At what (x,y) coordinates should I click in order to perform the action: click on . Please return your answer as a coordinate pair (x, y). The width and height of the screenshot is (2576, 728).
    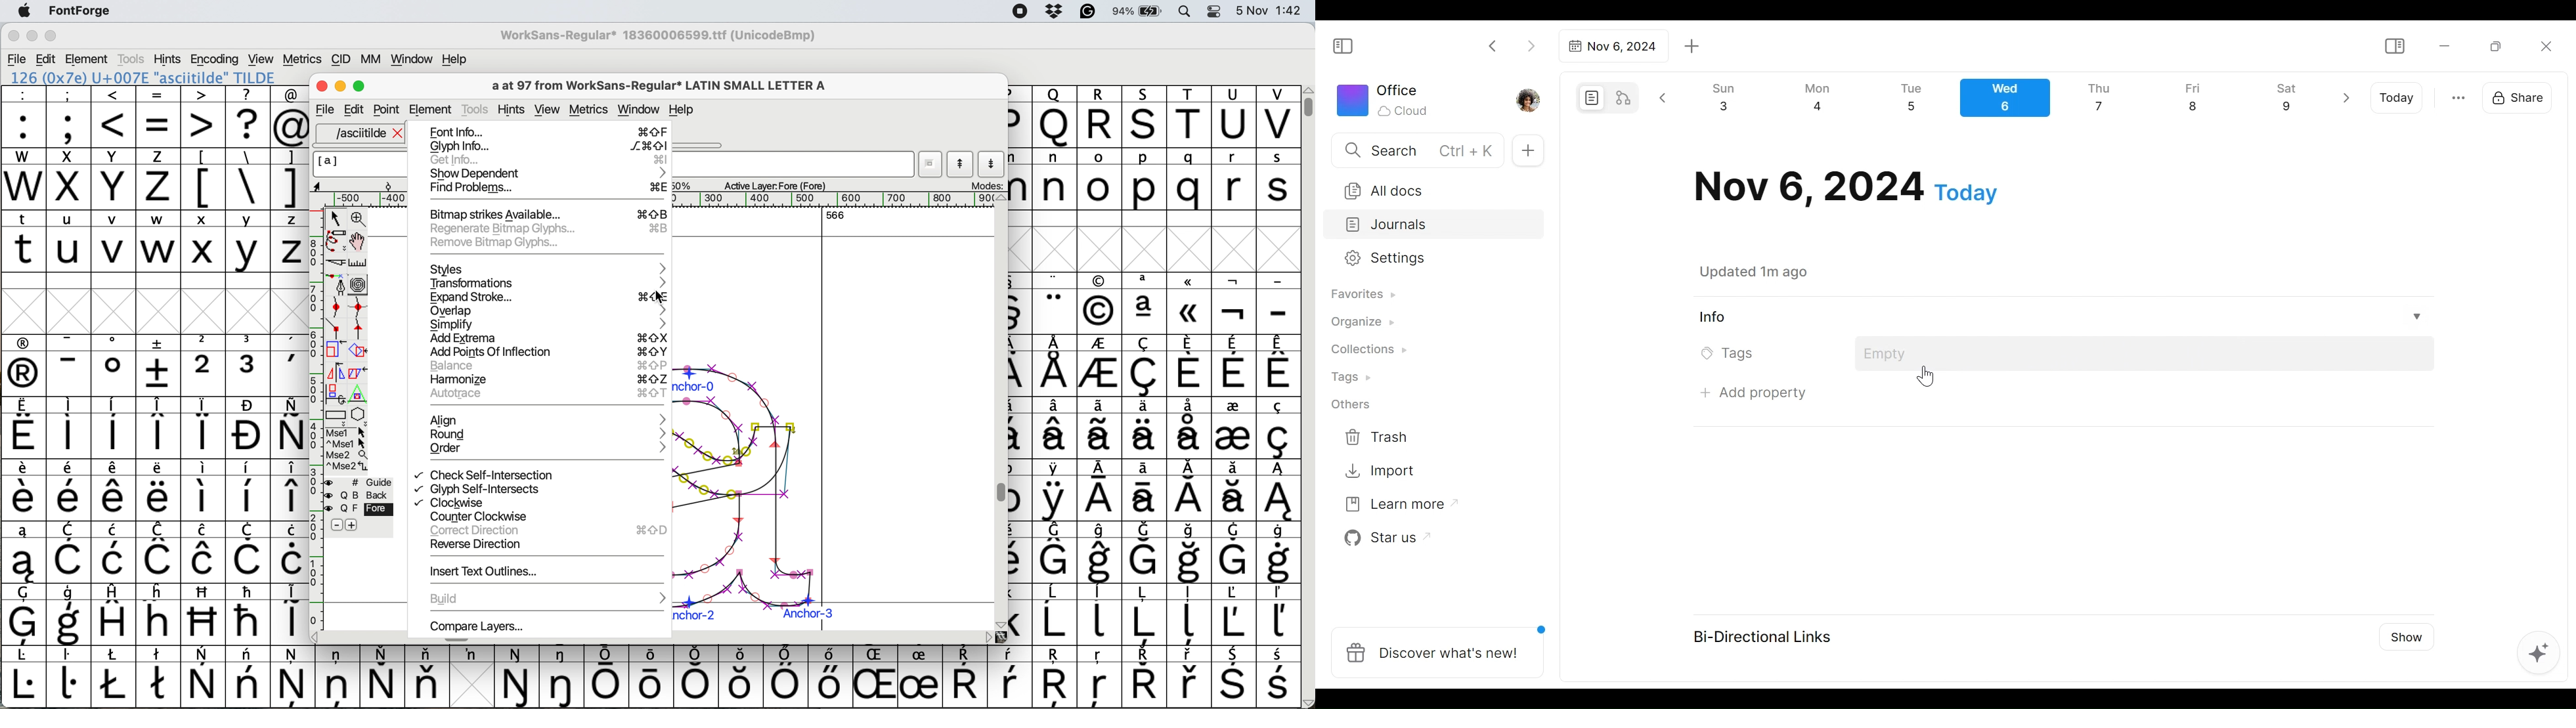
    Looking at the image, I should click on (1099, 304).